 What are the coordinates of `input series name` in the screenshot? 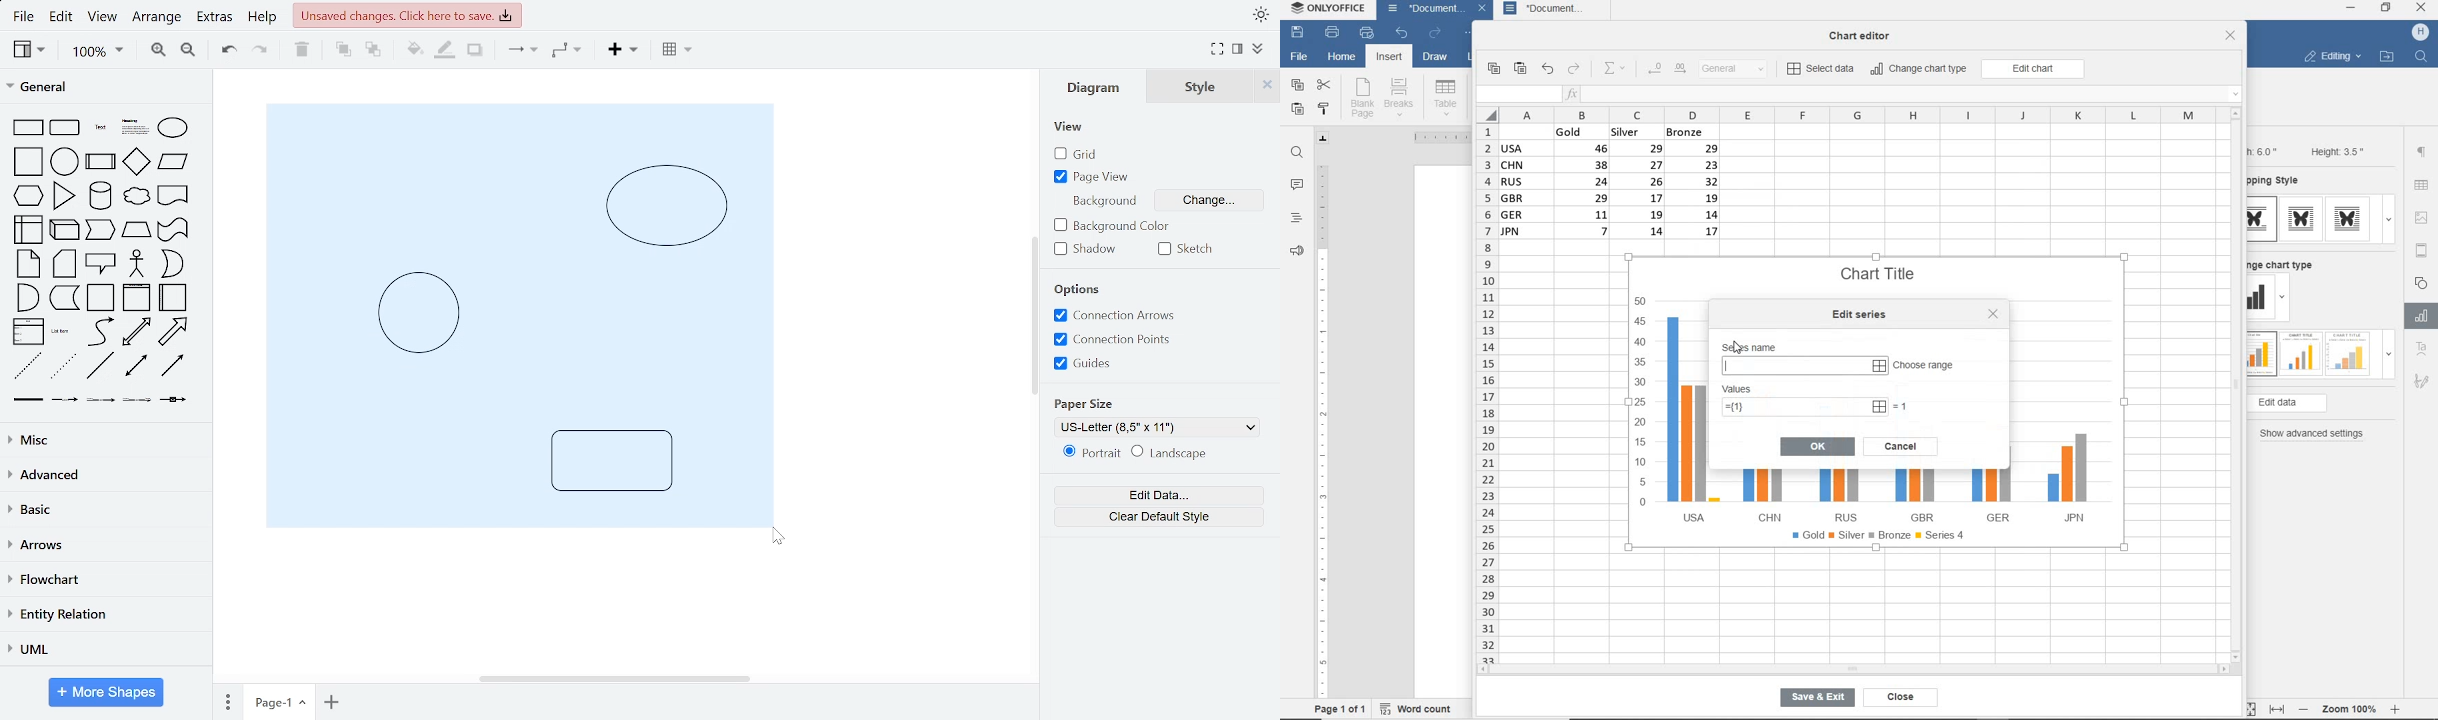 It's located at (1806, 366).